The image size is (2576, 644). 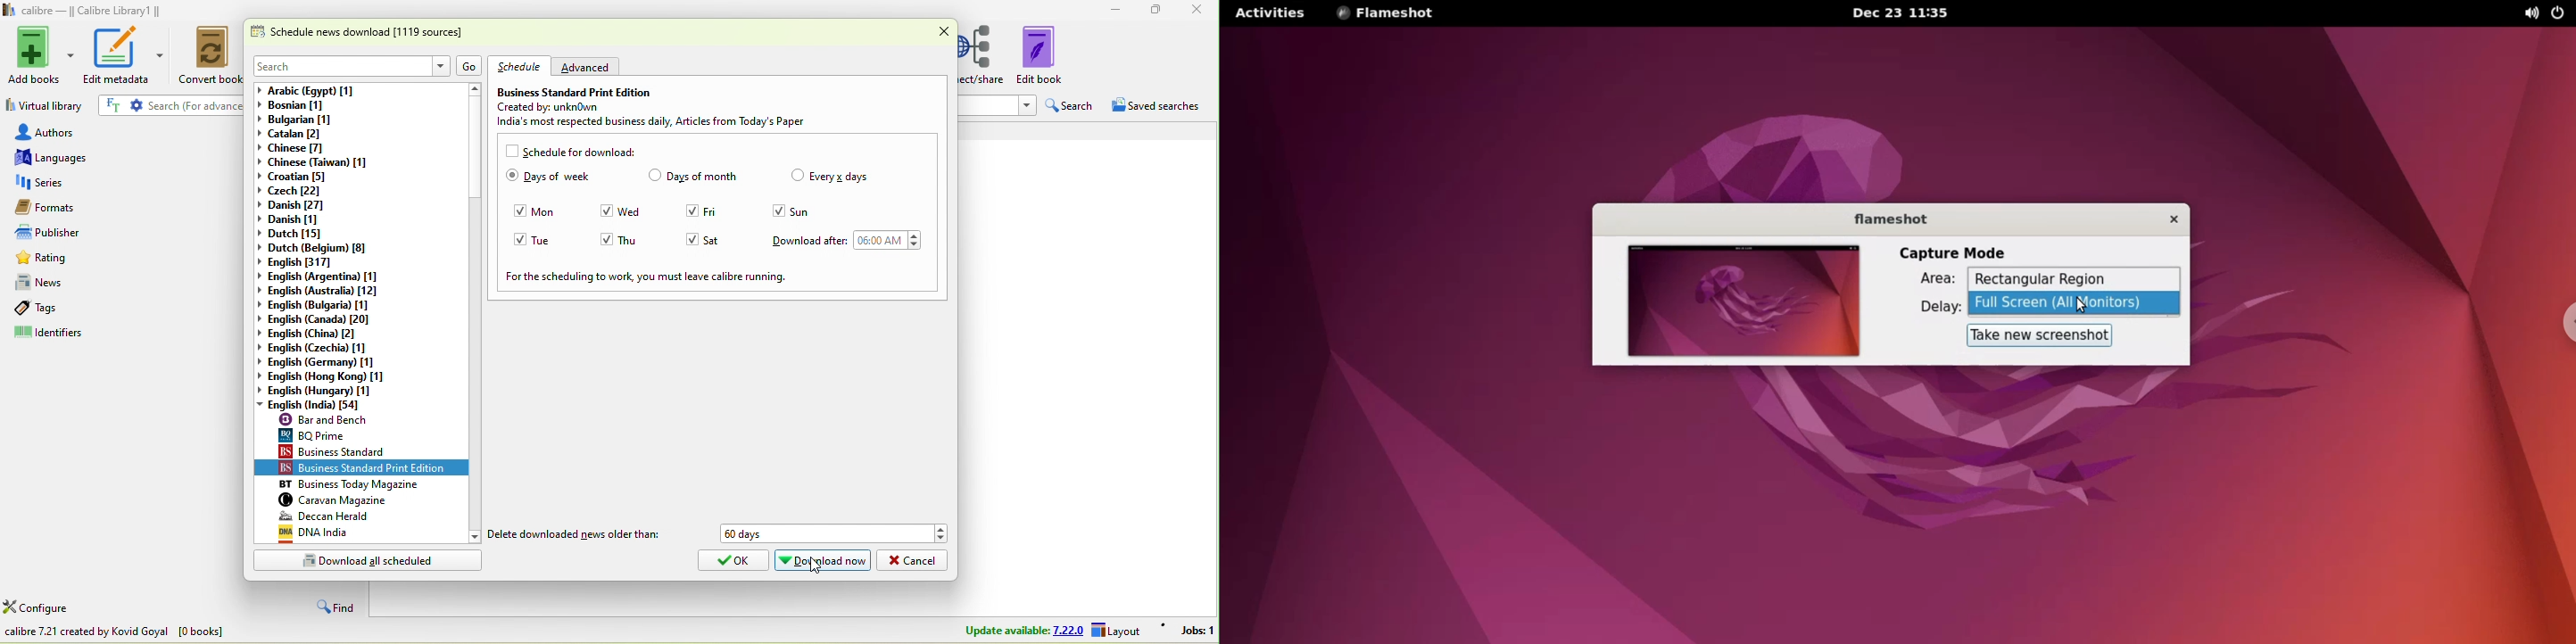 What do you see at coordinates (308, 107) in the screenshot?
I see `bosnian [1]` at bounding box center [308, 107].